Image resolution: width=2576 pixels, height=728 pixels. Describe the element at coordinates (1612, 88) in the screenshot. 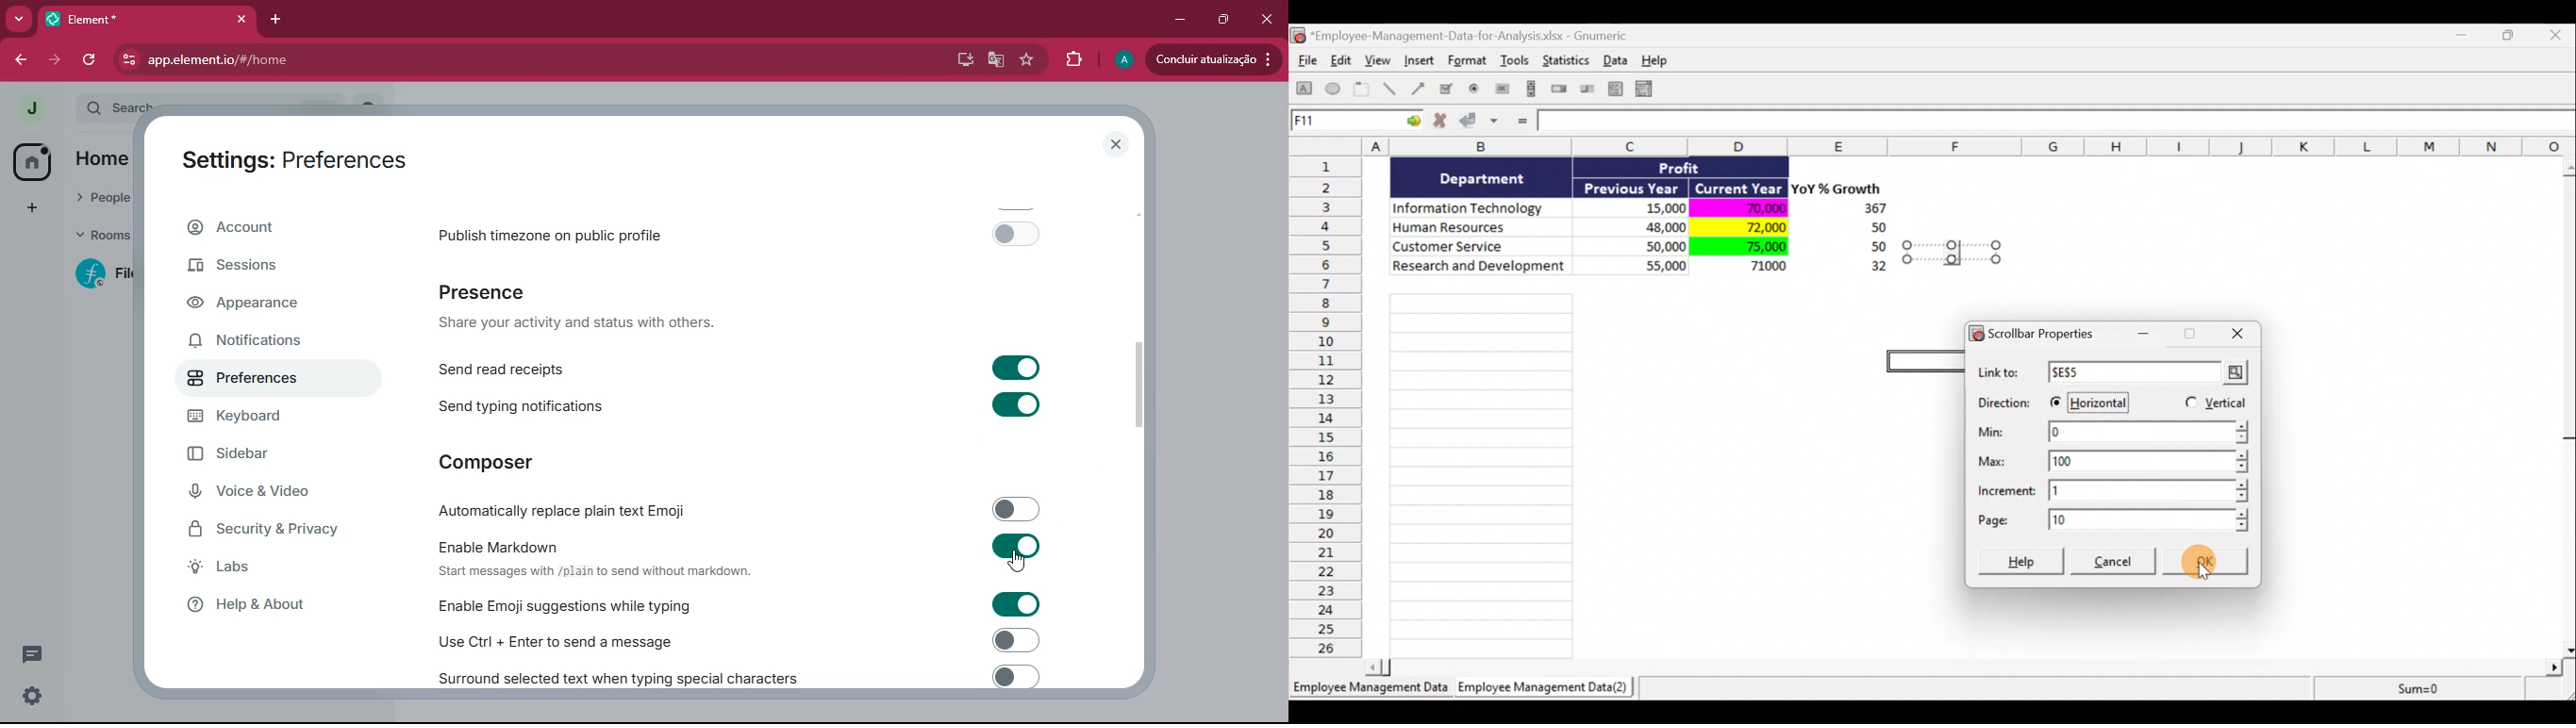

I see `Create a list` at that location.